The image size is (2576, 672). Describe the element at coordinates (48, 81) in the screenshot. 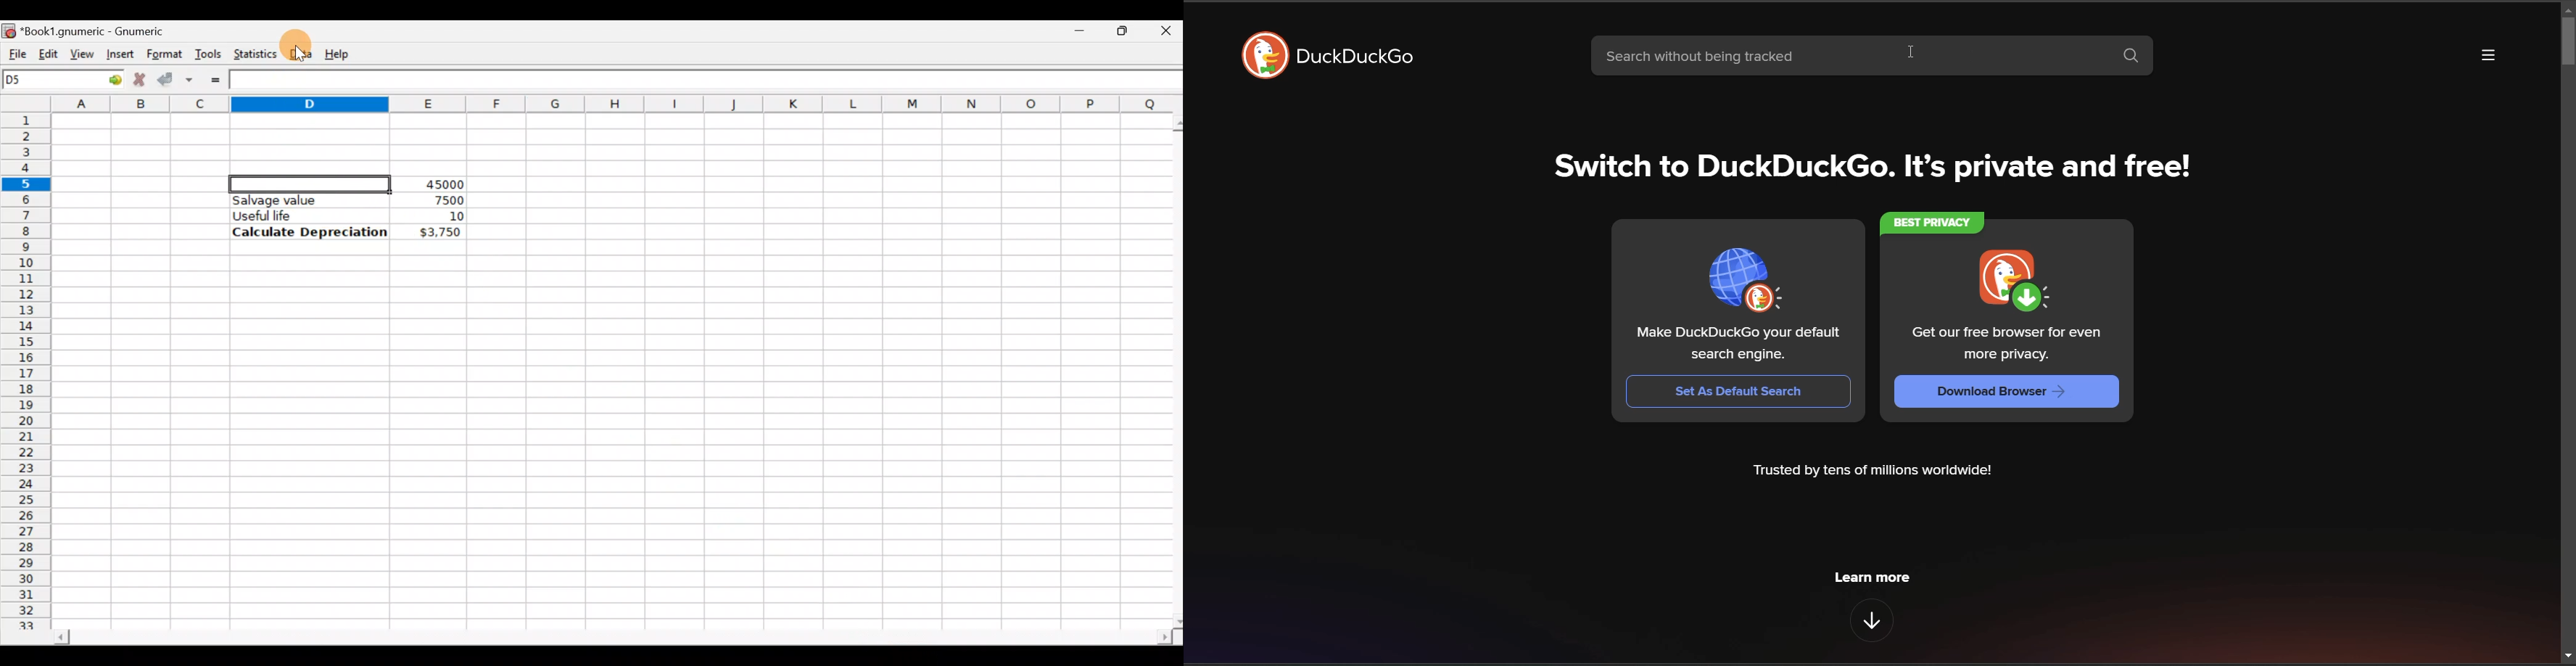

I see `Cell name D5` at that location.